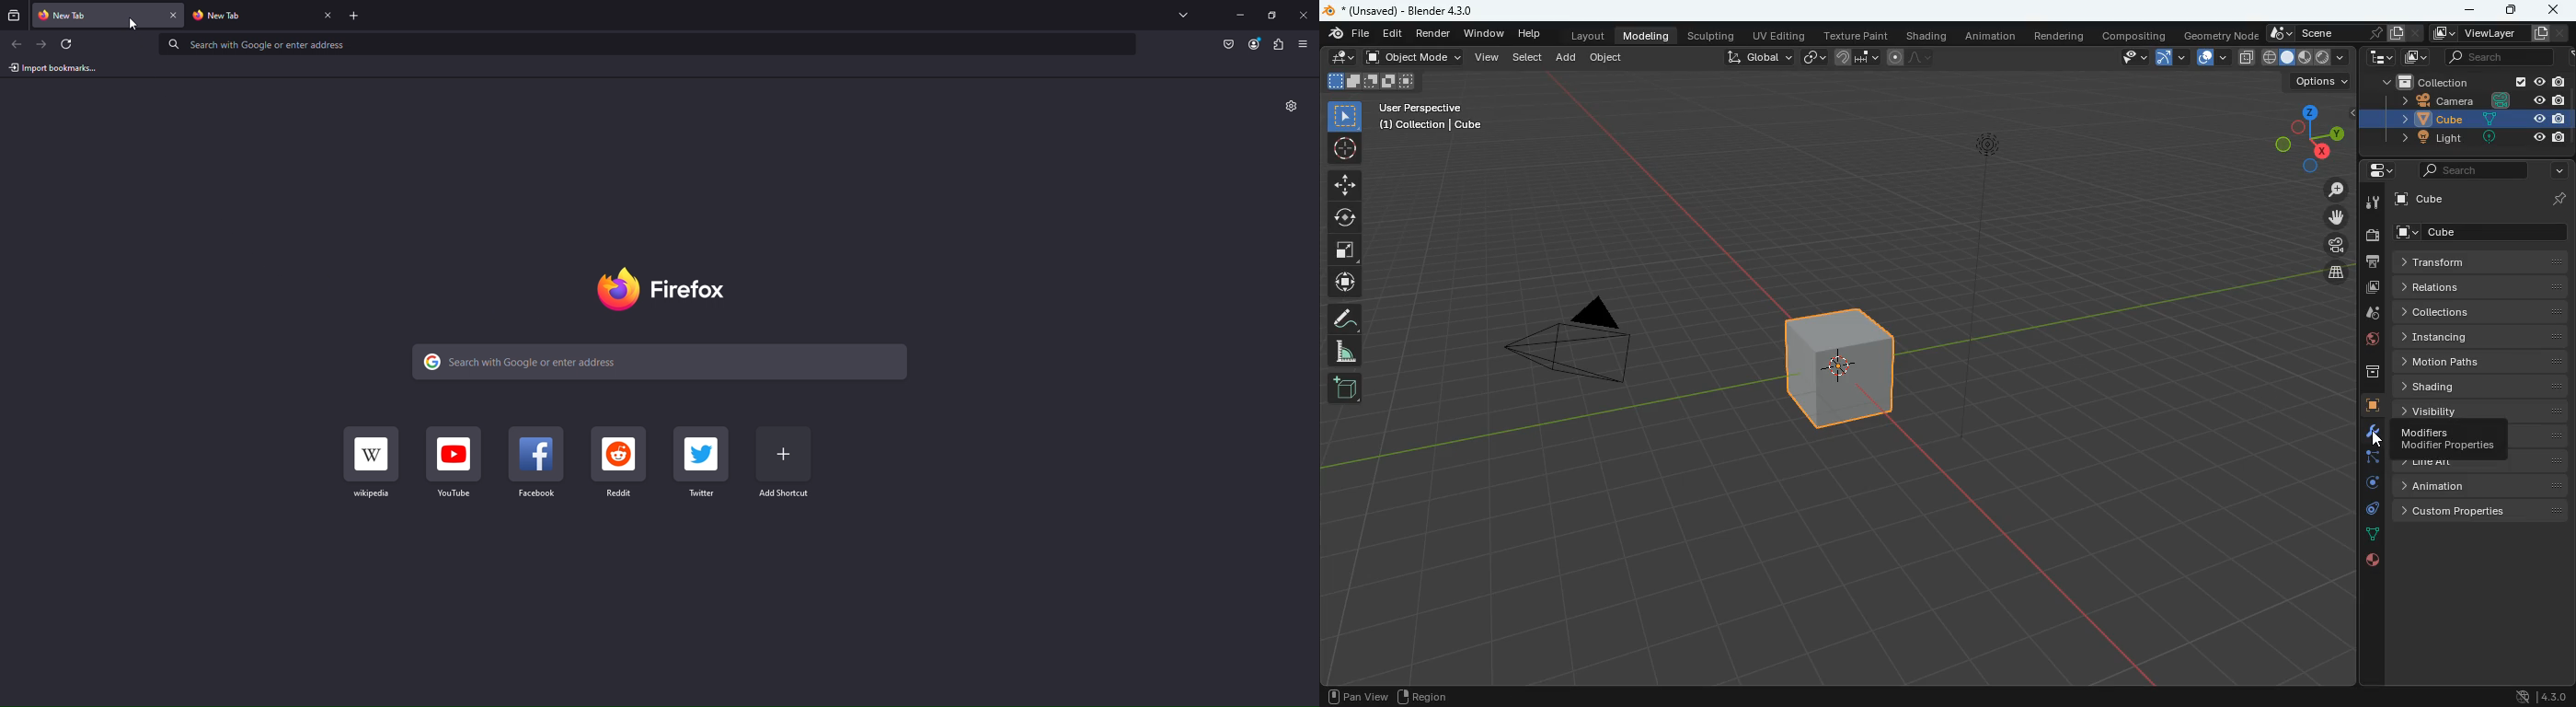 Image resolution: width=2576 pixels, height=728 pixels. I want to click on camera, so click(2372, 236).